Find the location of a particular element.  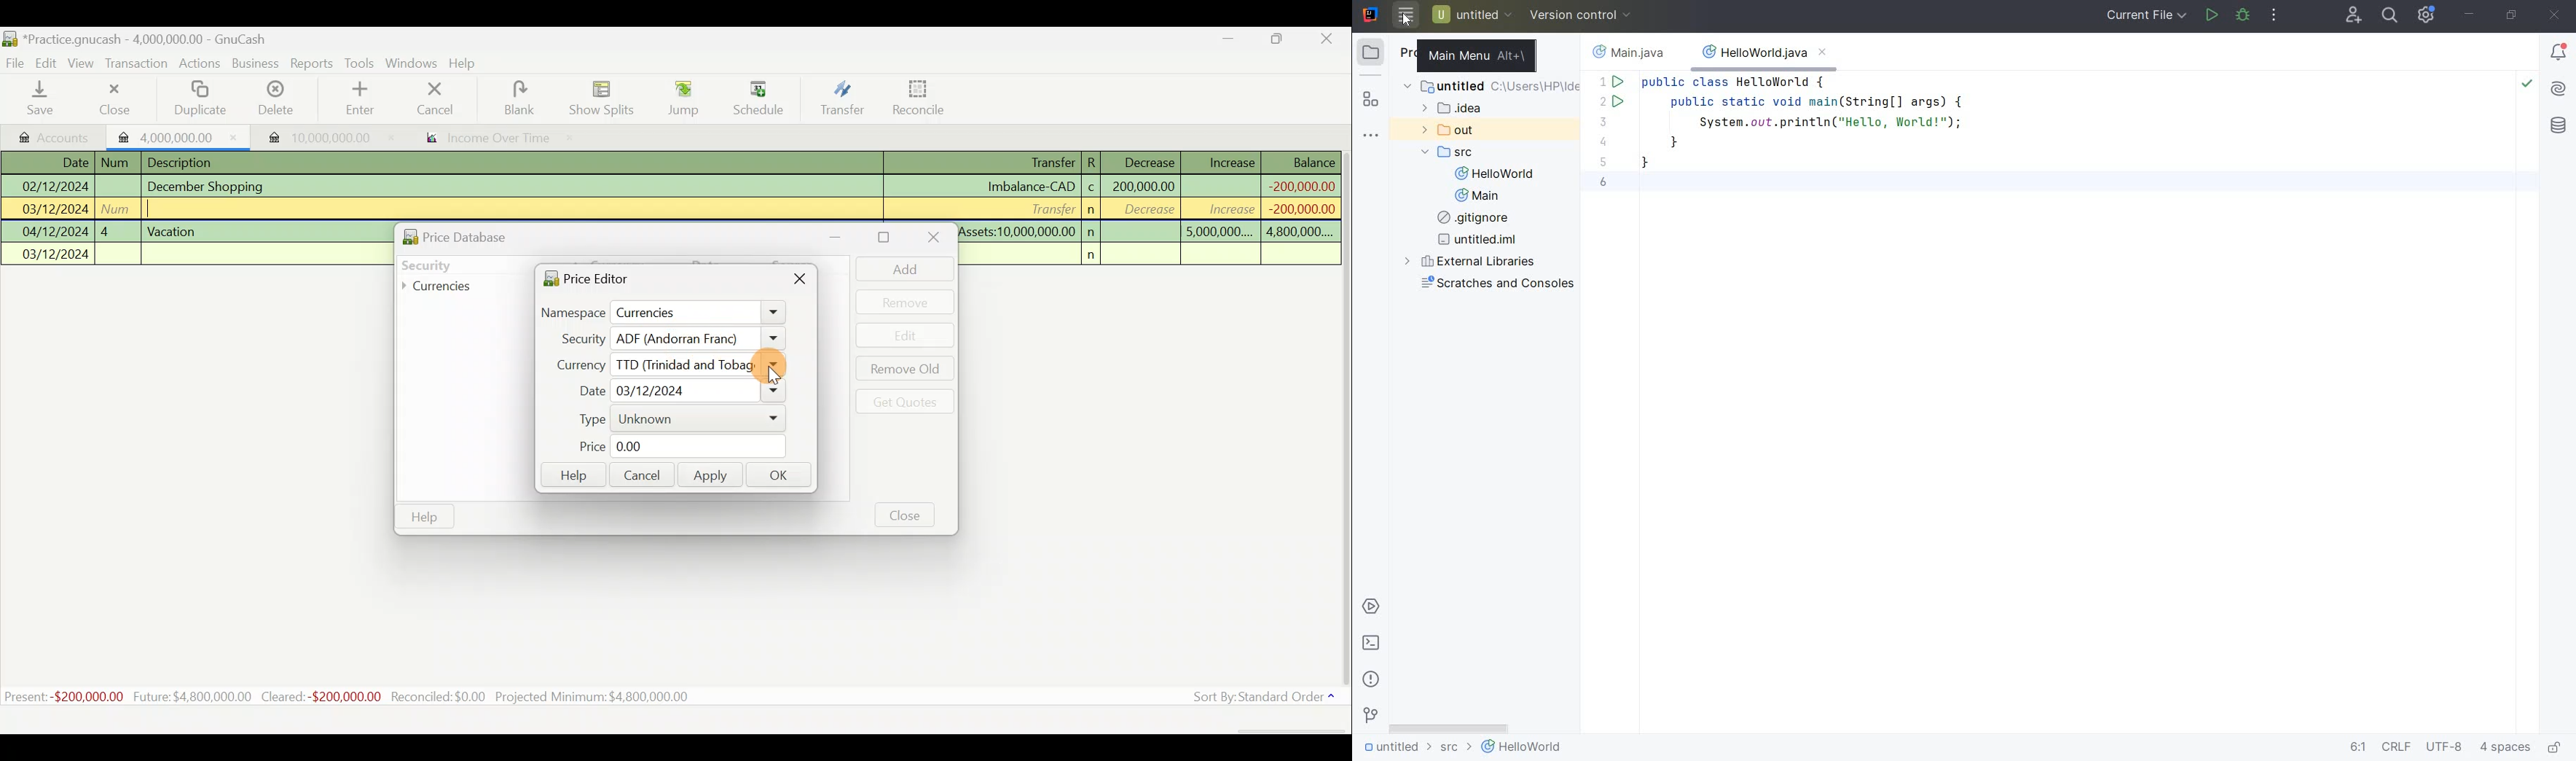

enter is located at coordinates (365, 99).